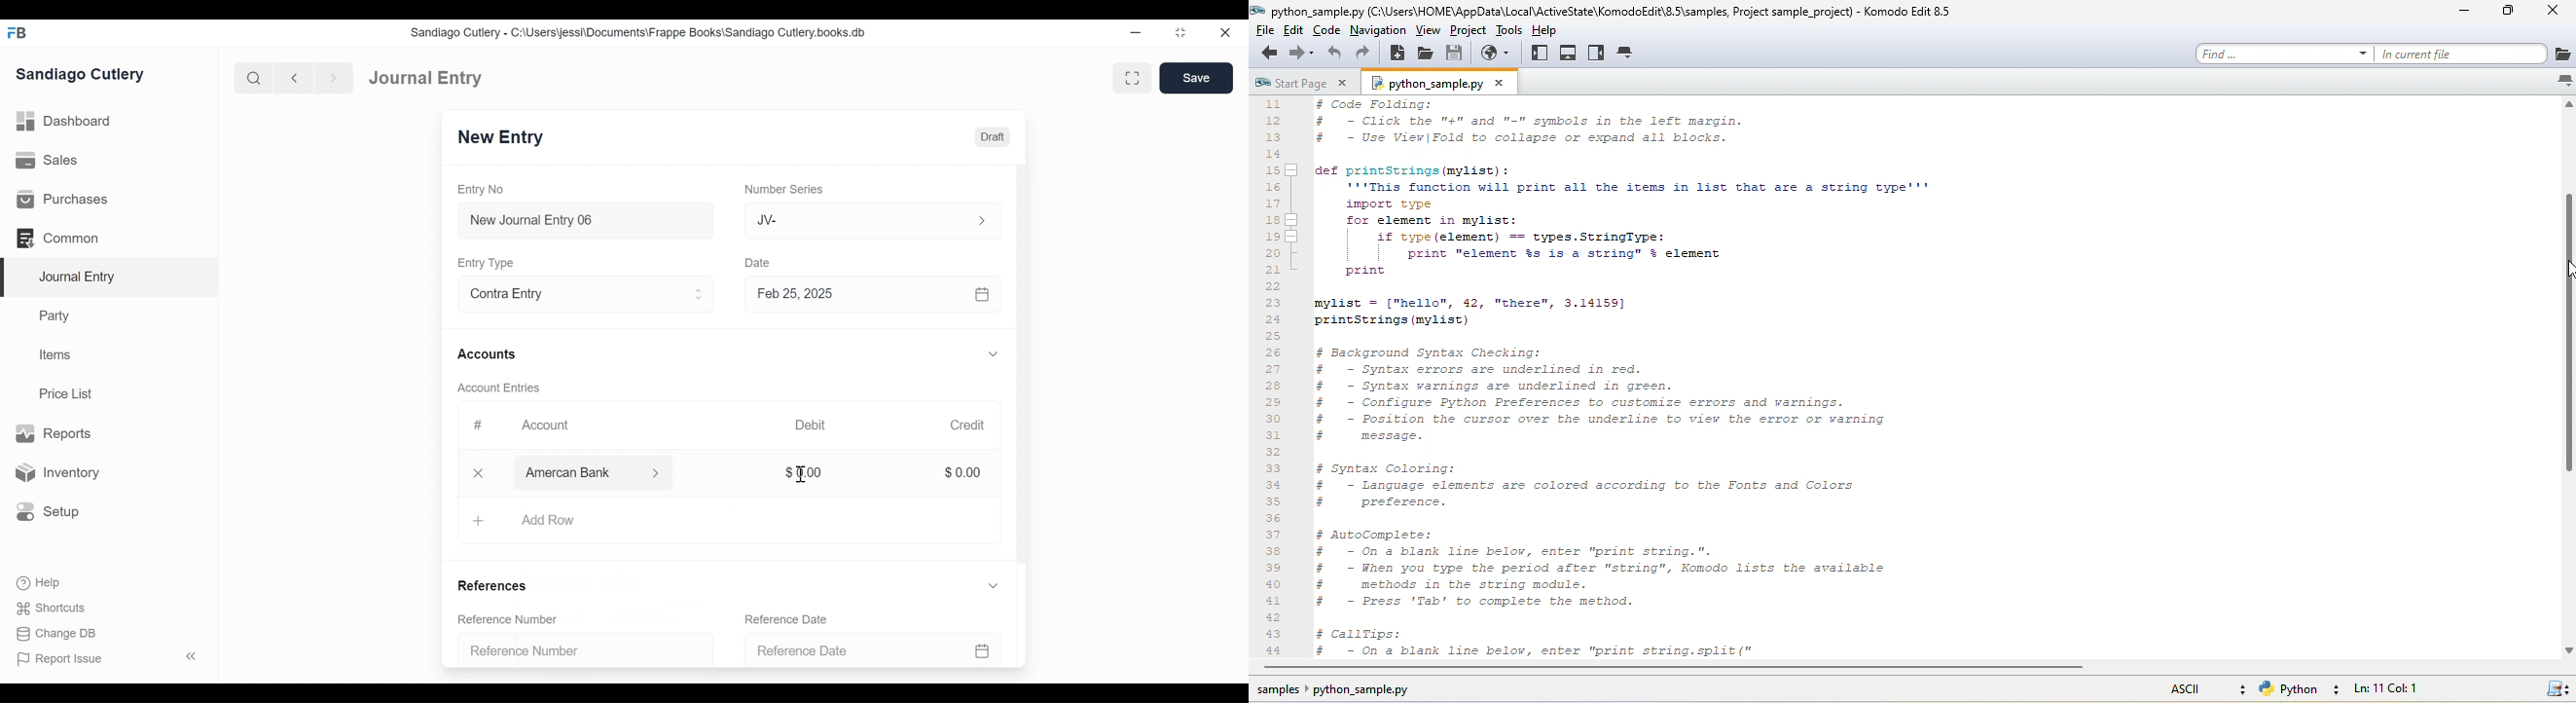 This screenshot has width=2576, height=728. Describe the element at coordinates (65, 122) in the screenshot. I see `Dashboard` at that location.